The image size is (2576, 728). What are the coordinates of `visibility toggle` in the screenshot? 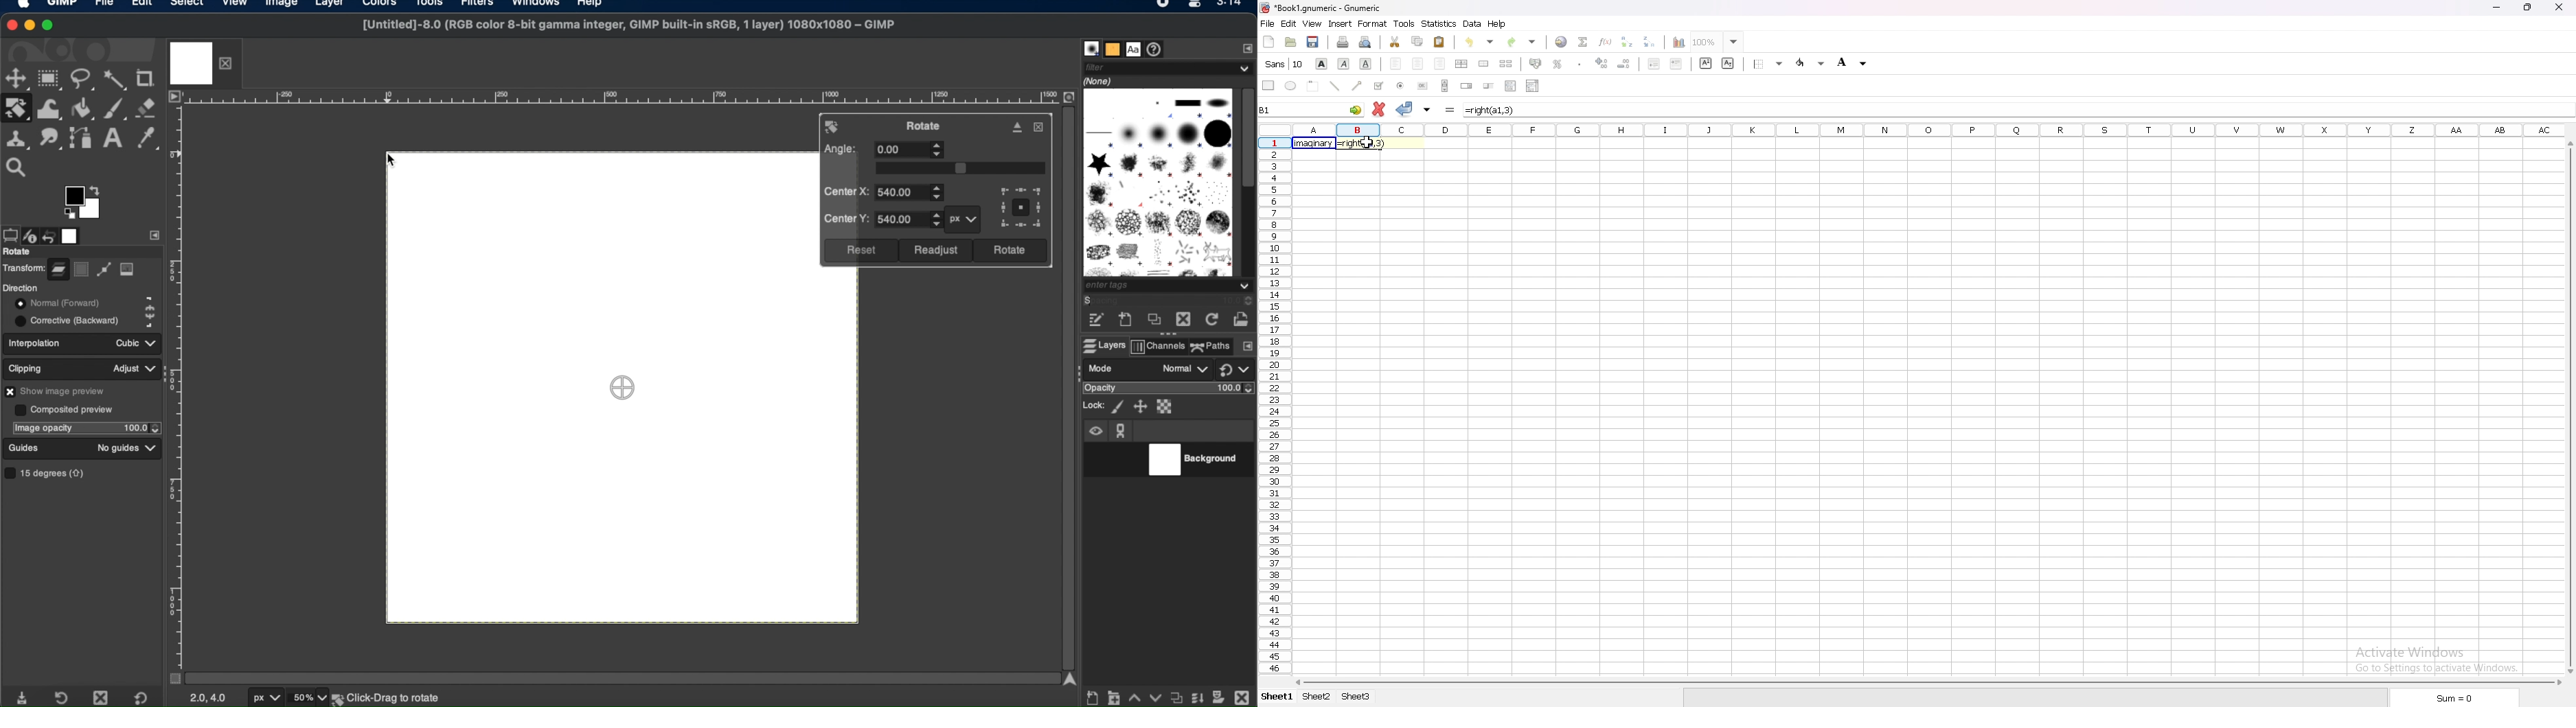 It's located at (1097, 460).